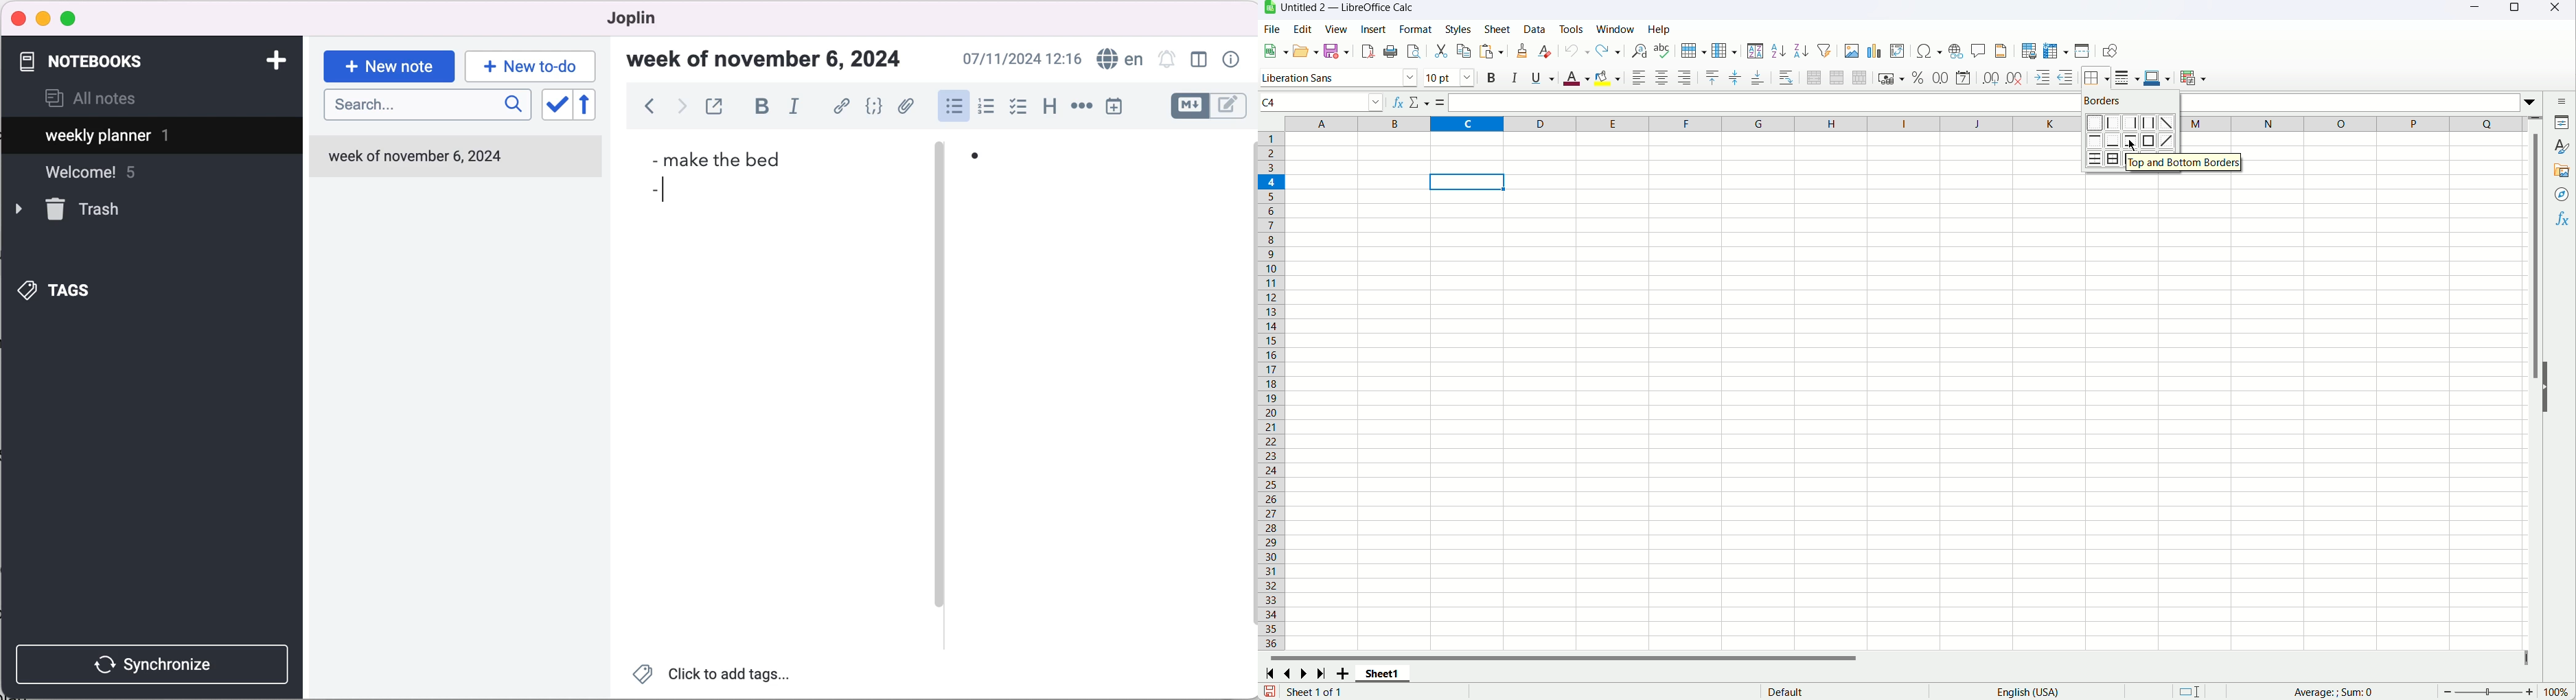  What do you see at coordinates (799, 106) in the screenshot?
I see `italic` at bounding box center [799, 106].